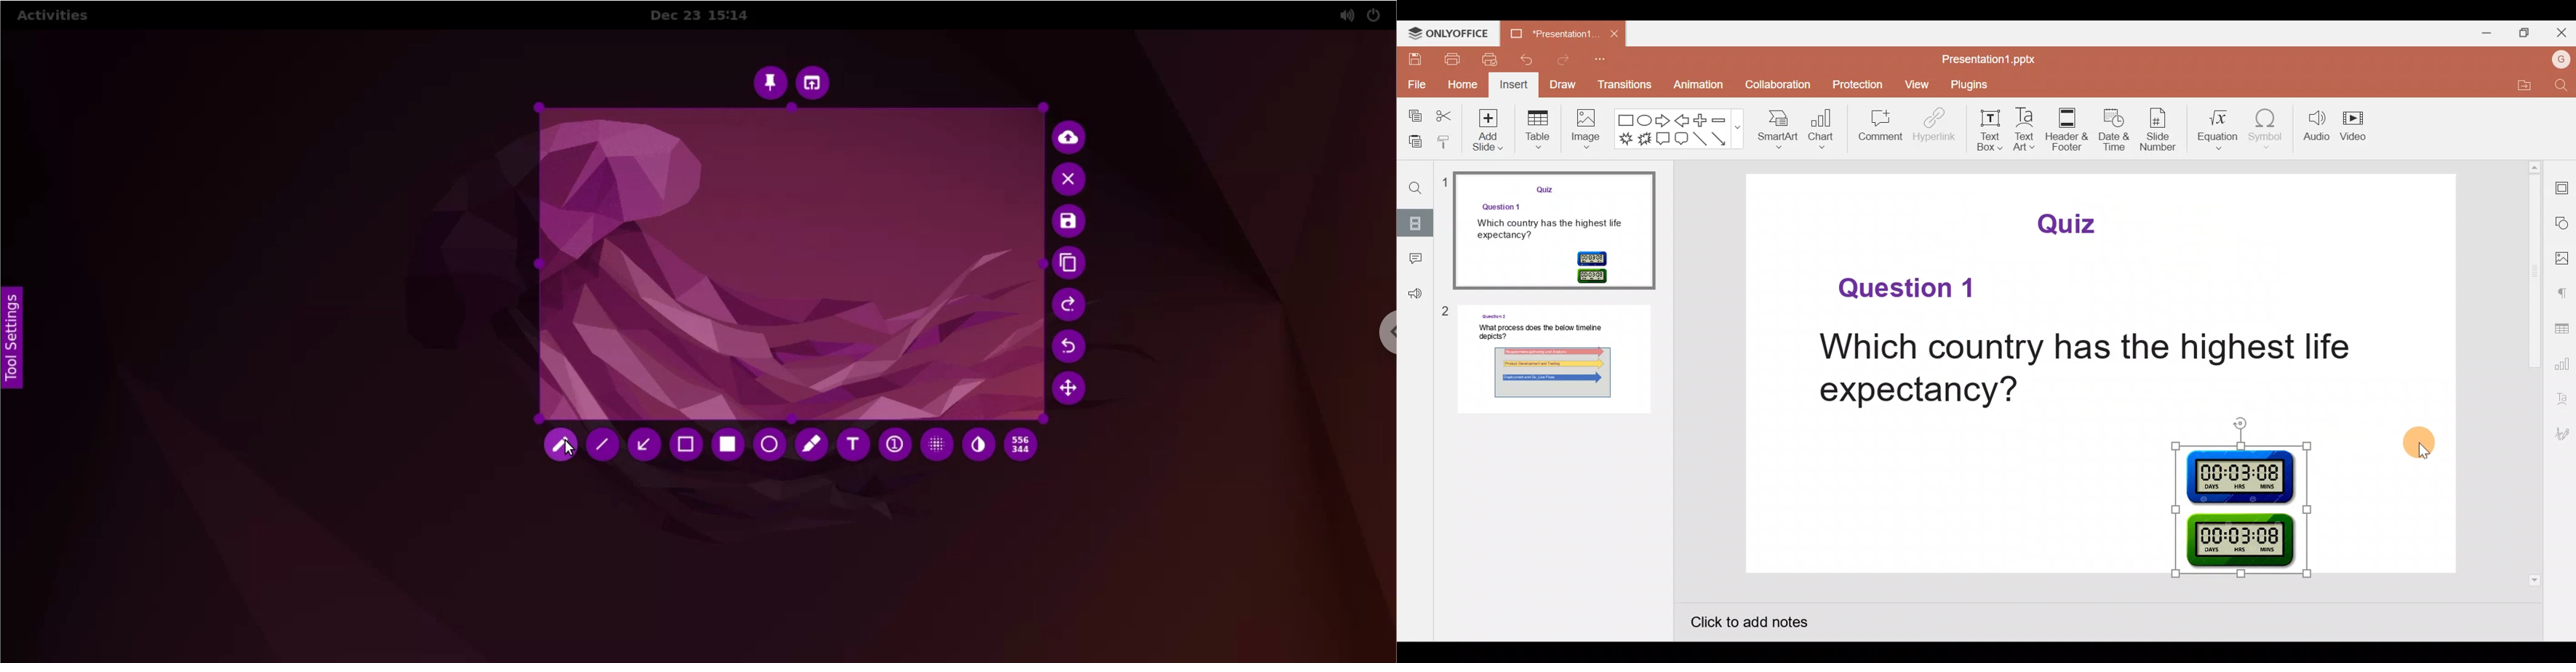  I want to click on Explosion 1, so click(1622, 138).